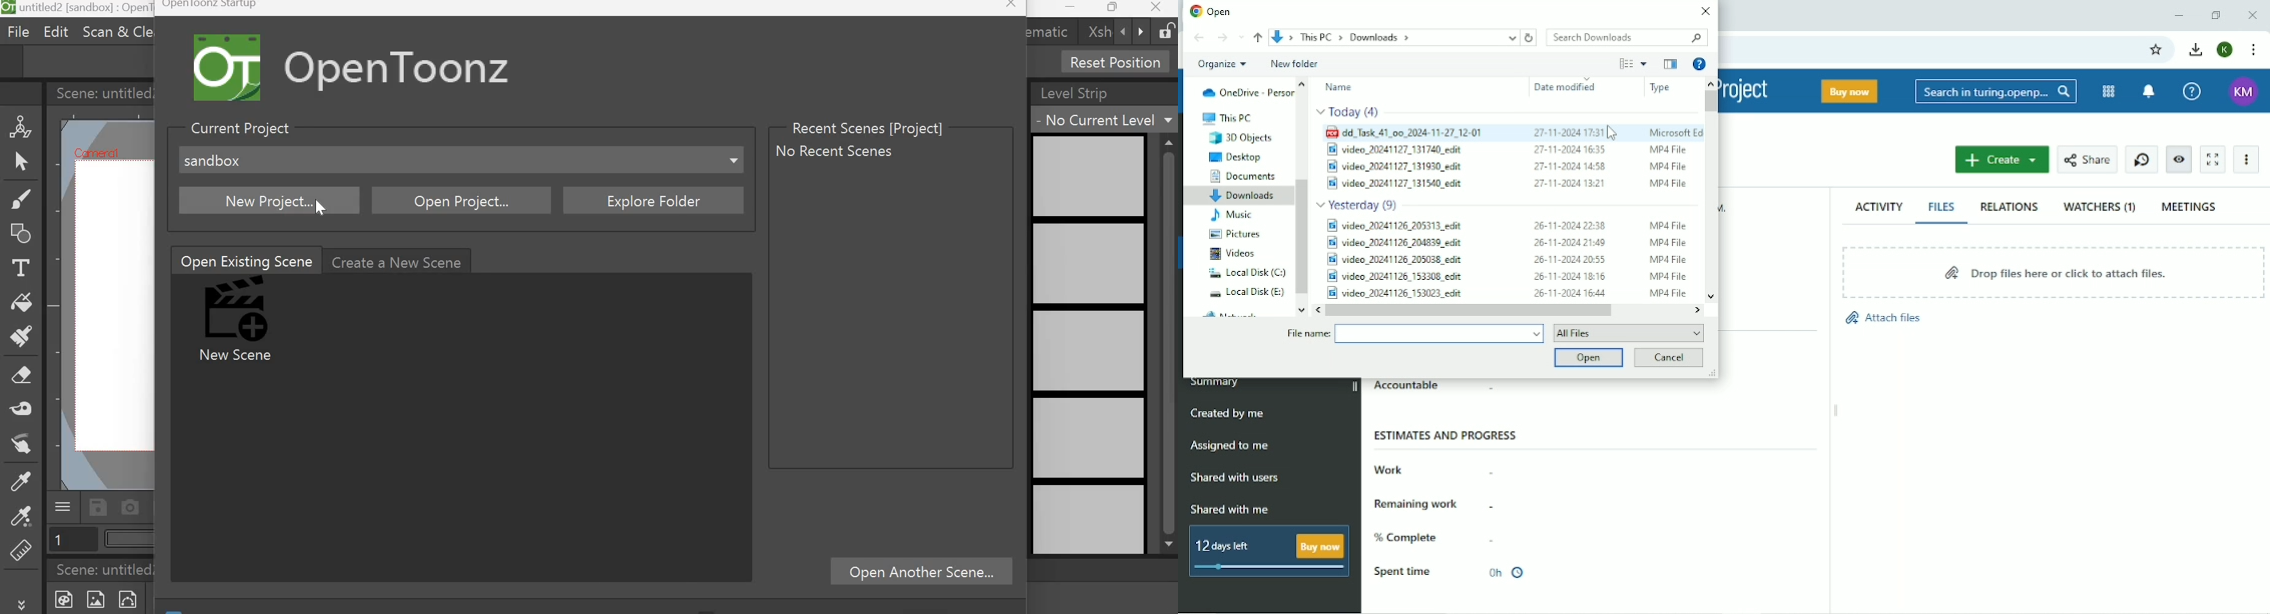 The image size is (2296, 616). What do you see at coordinates (94, 152) in the screenshot?
I see `Cafniercil` at bounding box center [94, 152].